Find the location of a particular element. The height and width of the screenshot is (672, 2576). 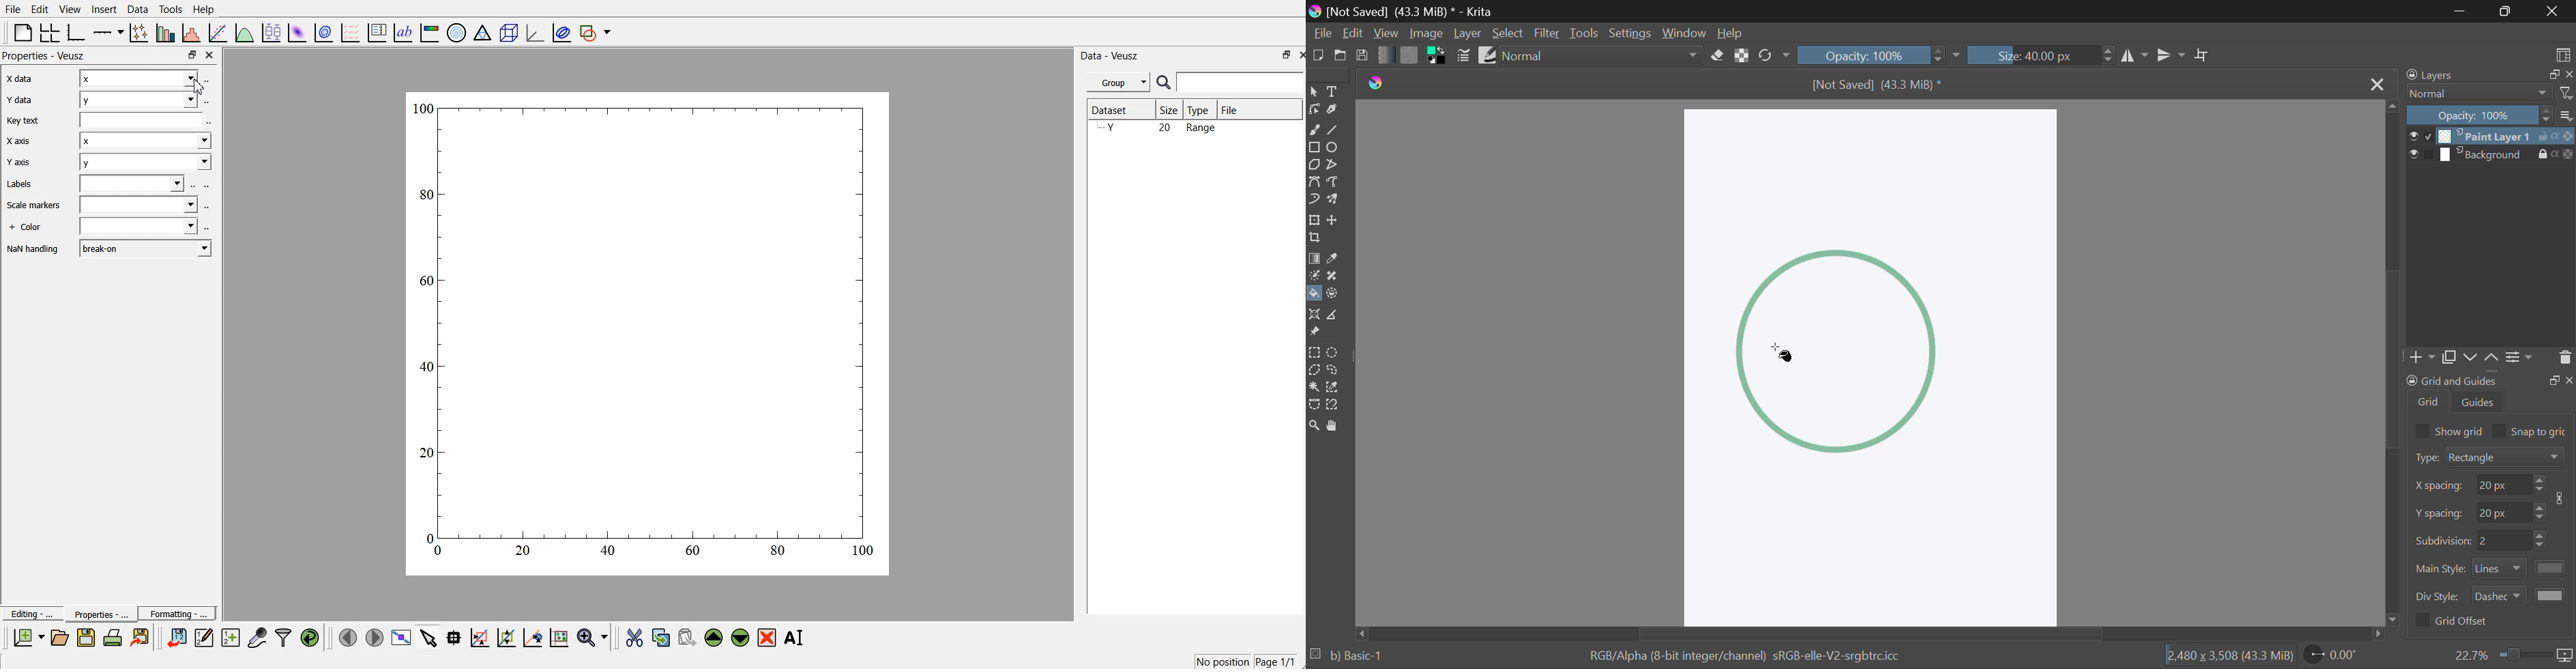

Color Information is located at coordinates (1740, 657).